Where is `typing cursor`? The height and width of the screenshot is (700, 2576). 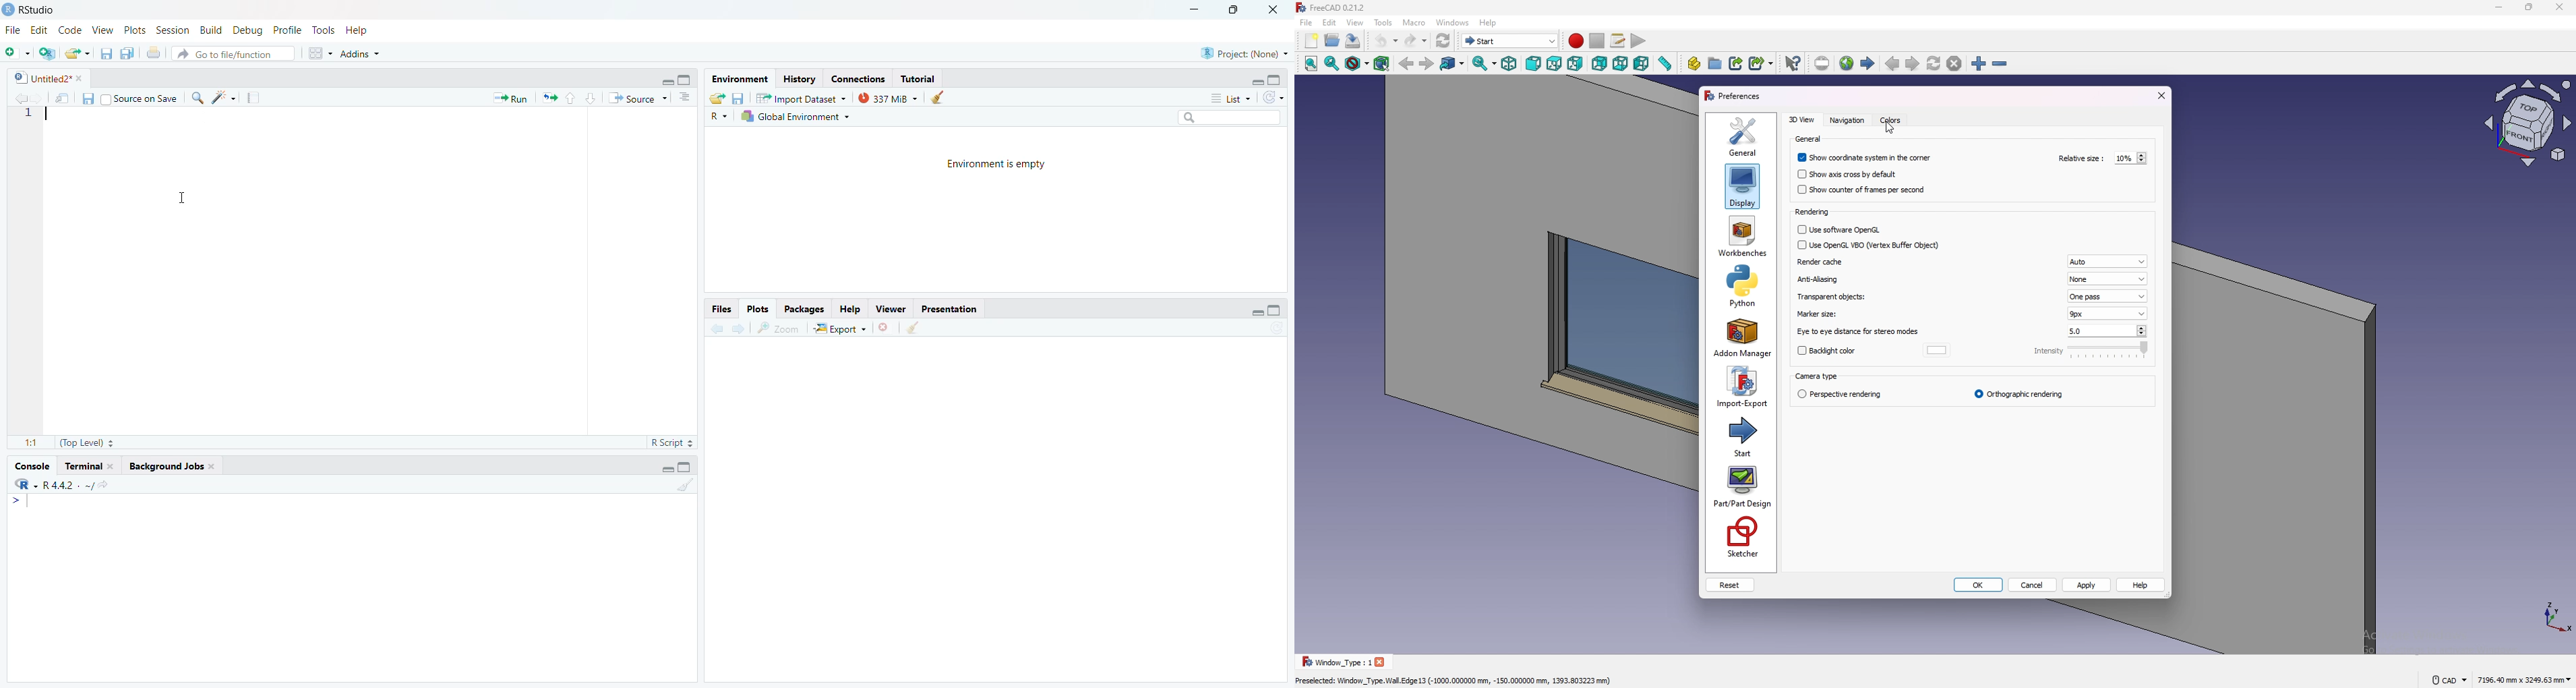
typing cursor is located at coordinates (25, 505).